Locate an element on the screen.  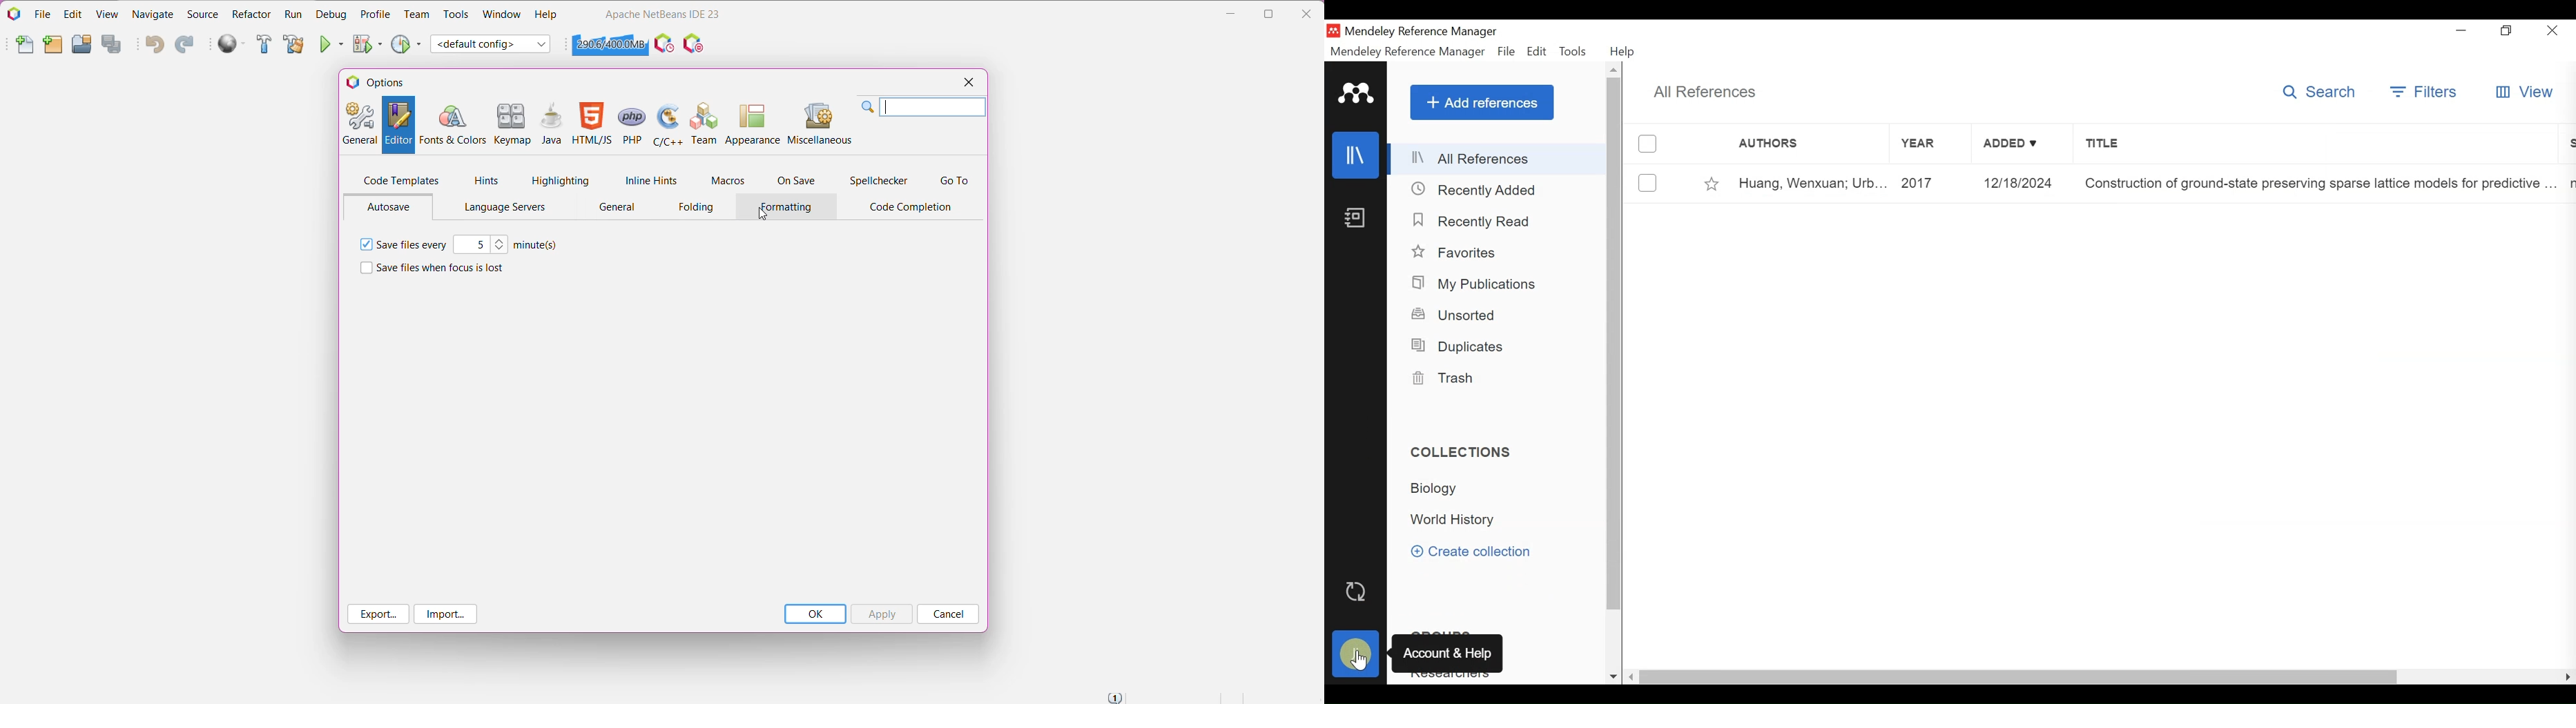
Title is located at coordinates (2316, 147).